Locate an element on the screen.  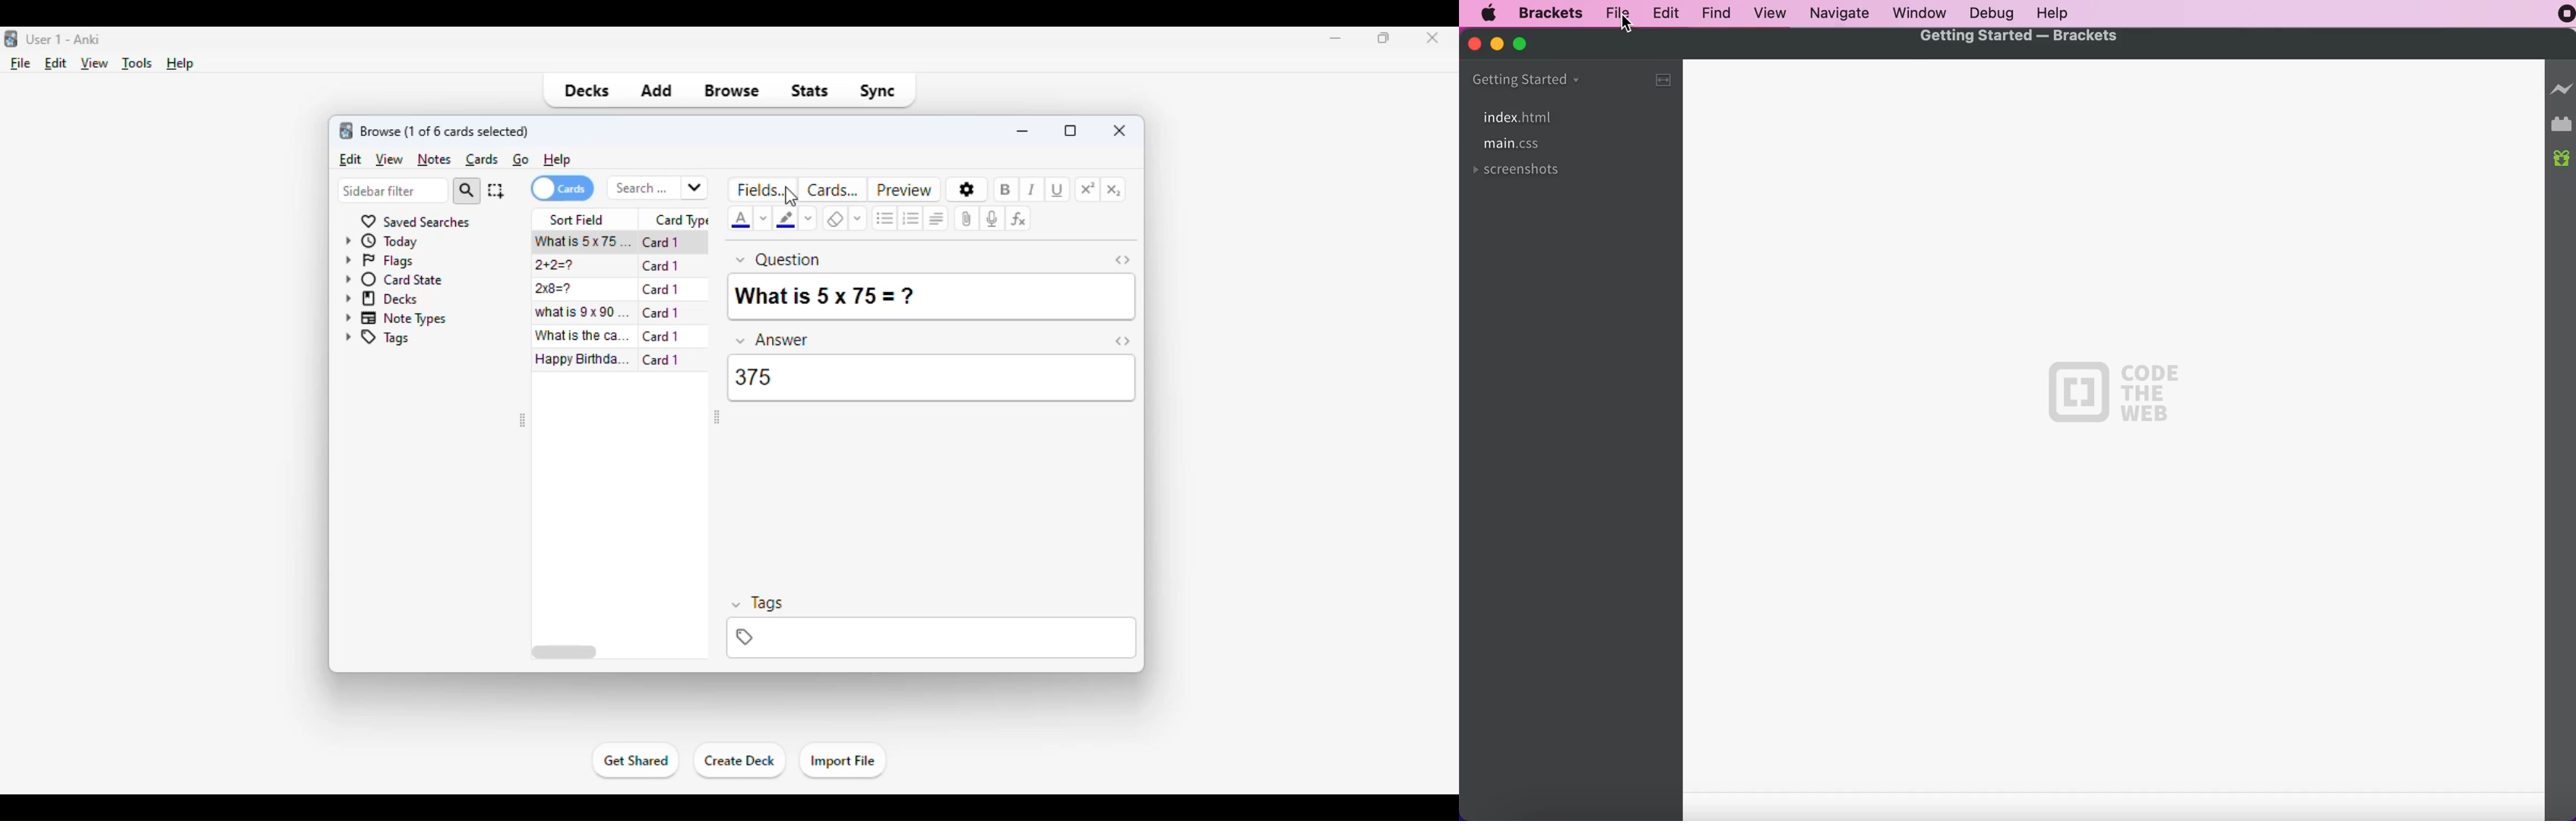
live preview is located at coordinates (2560, 88).